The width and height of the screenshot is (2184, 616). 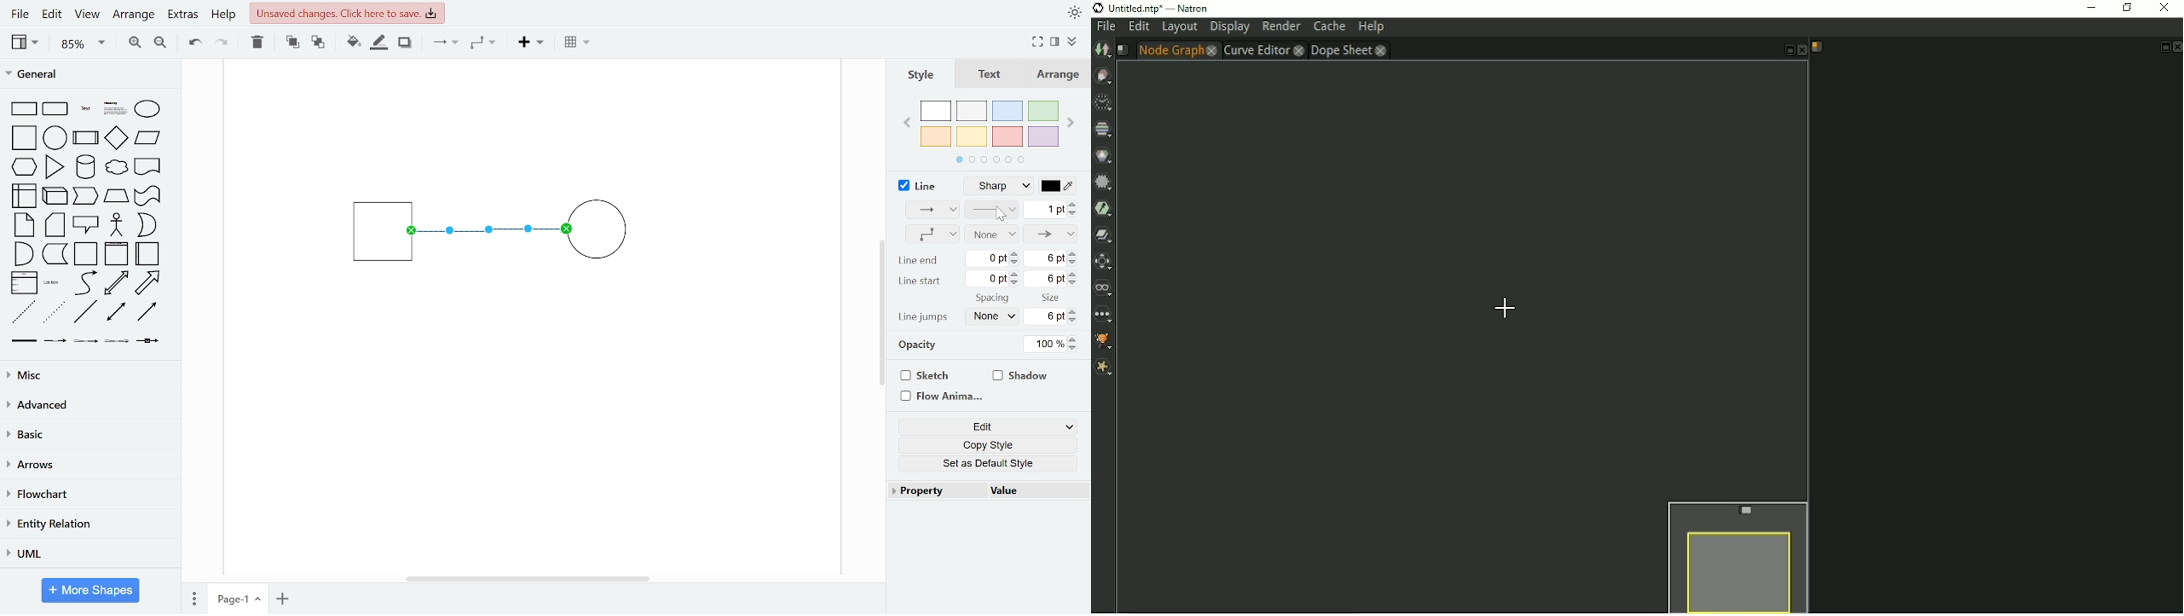 I want to click on vertical scroll bar, so click(x=882, y=314).